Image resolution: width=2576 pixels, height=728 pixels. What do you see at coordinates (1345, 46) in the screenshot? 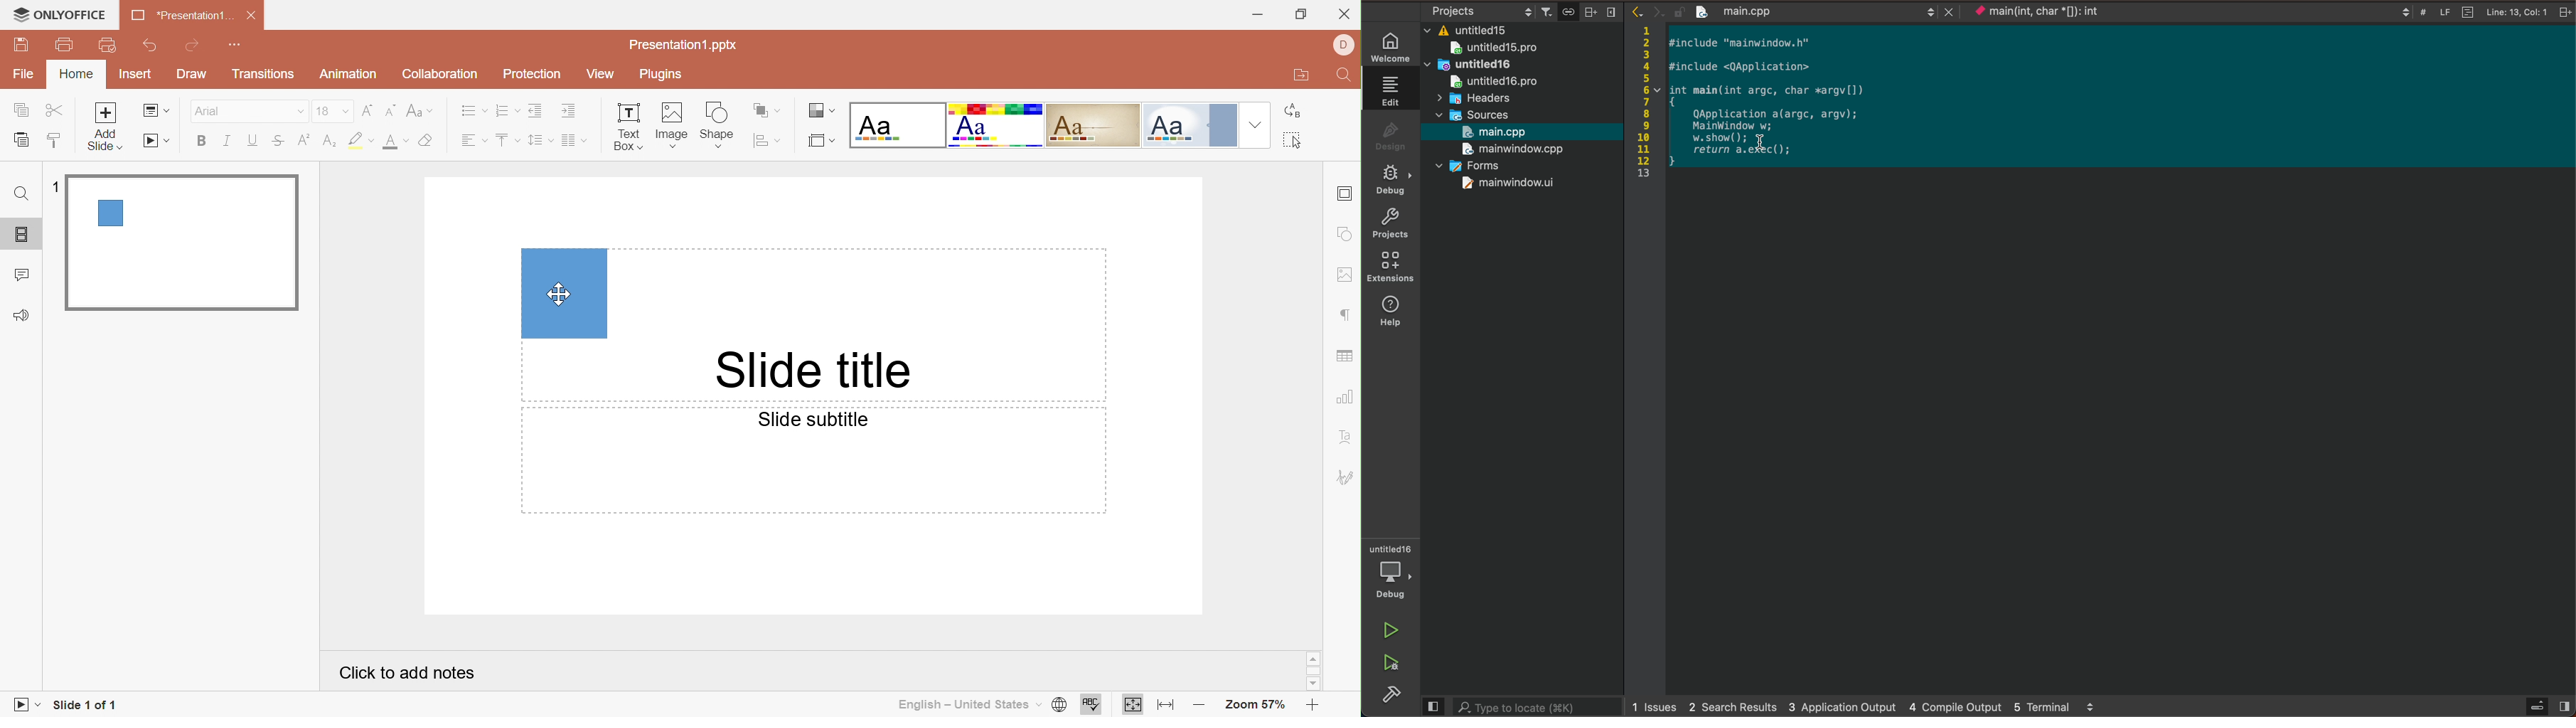
I see `DELL` at bounding box center [1345, 46].